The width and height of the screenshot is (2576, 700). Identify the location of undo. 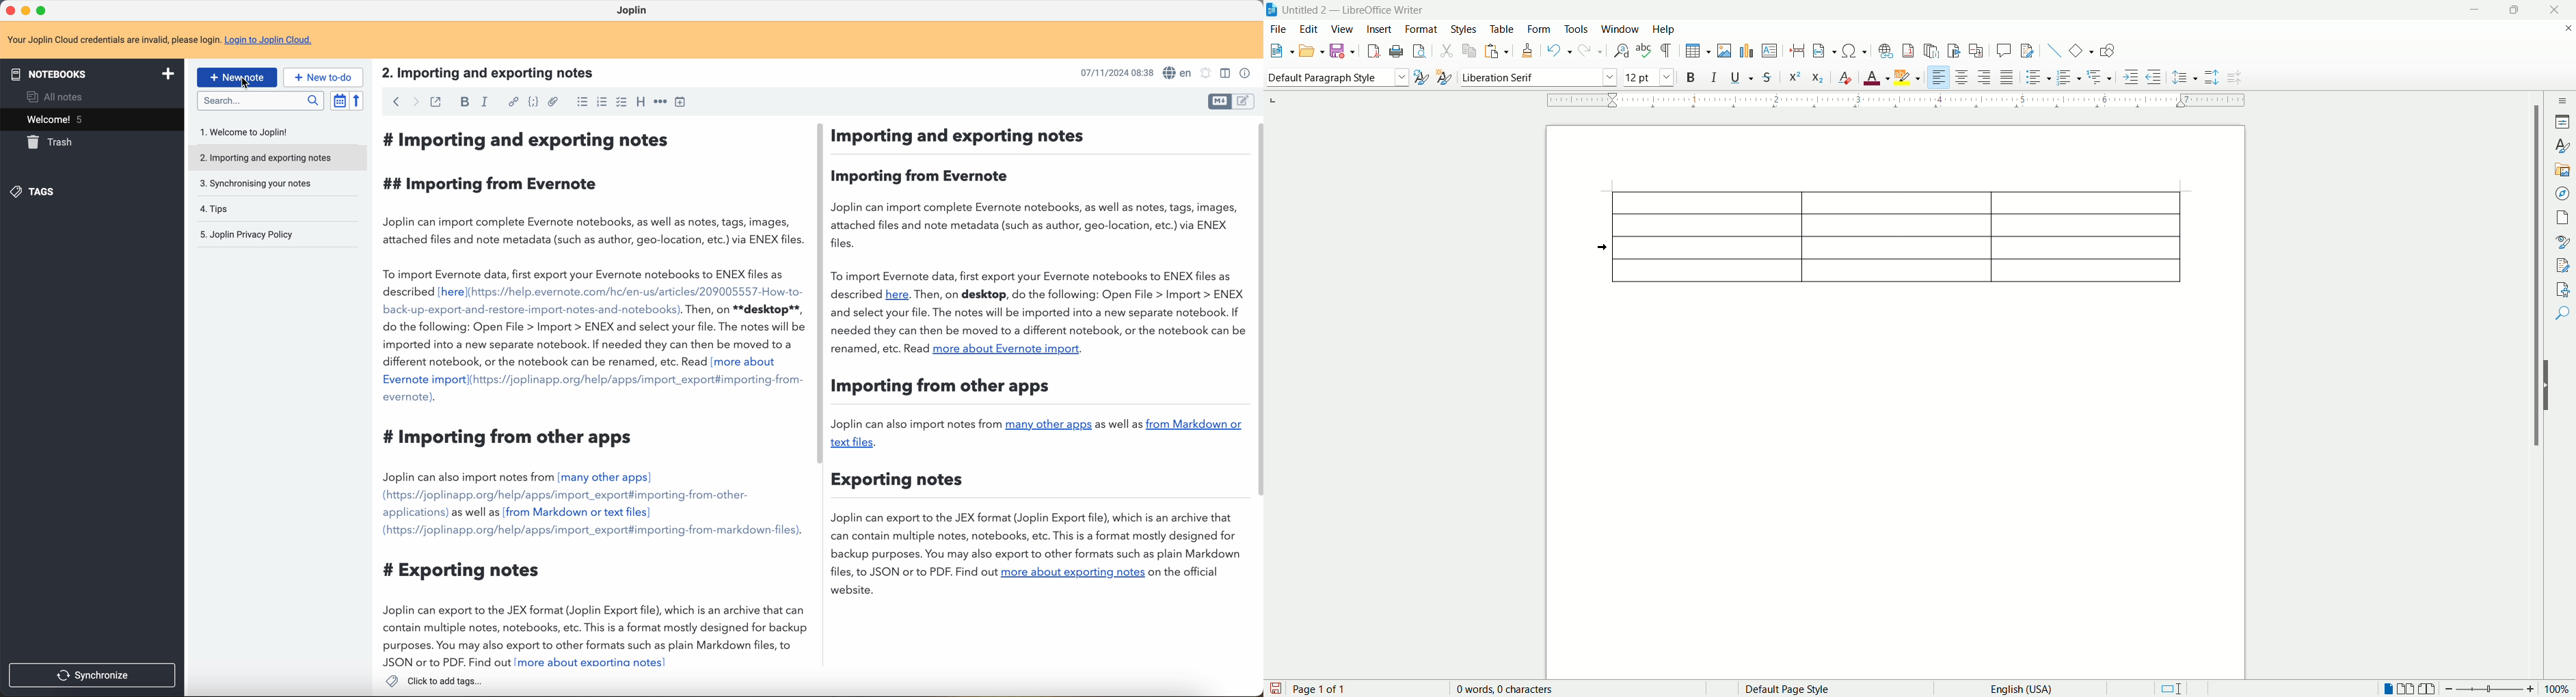
(1560, 51).